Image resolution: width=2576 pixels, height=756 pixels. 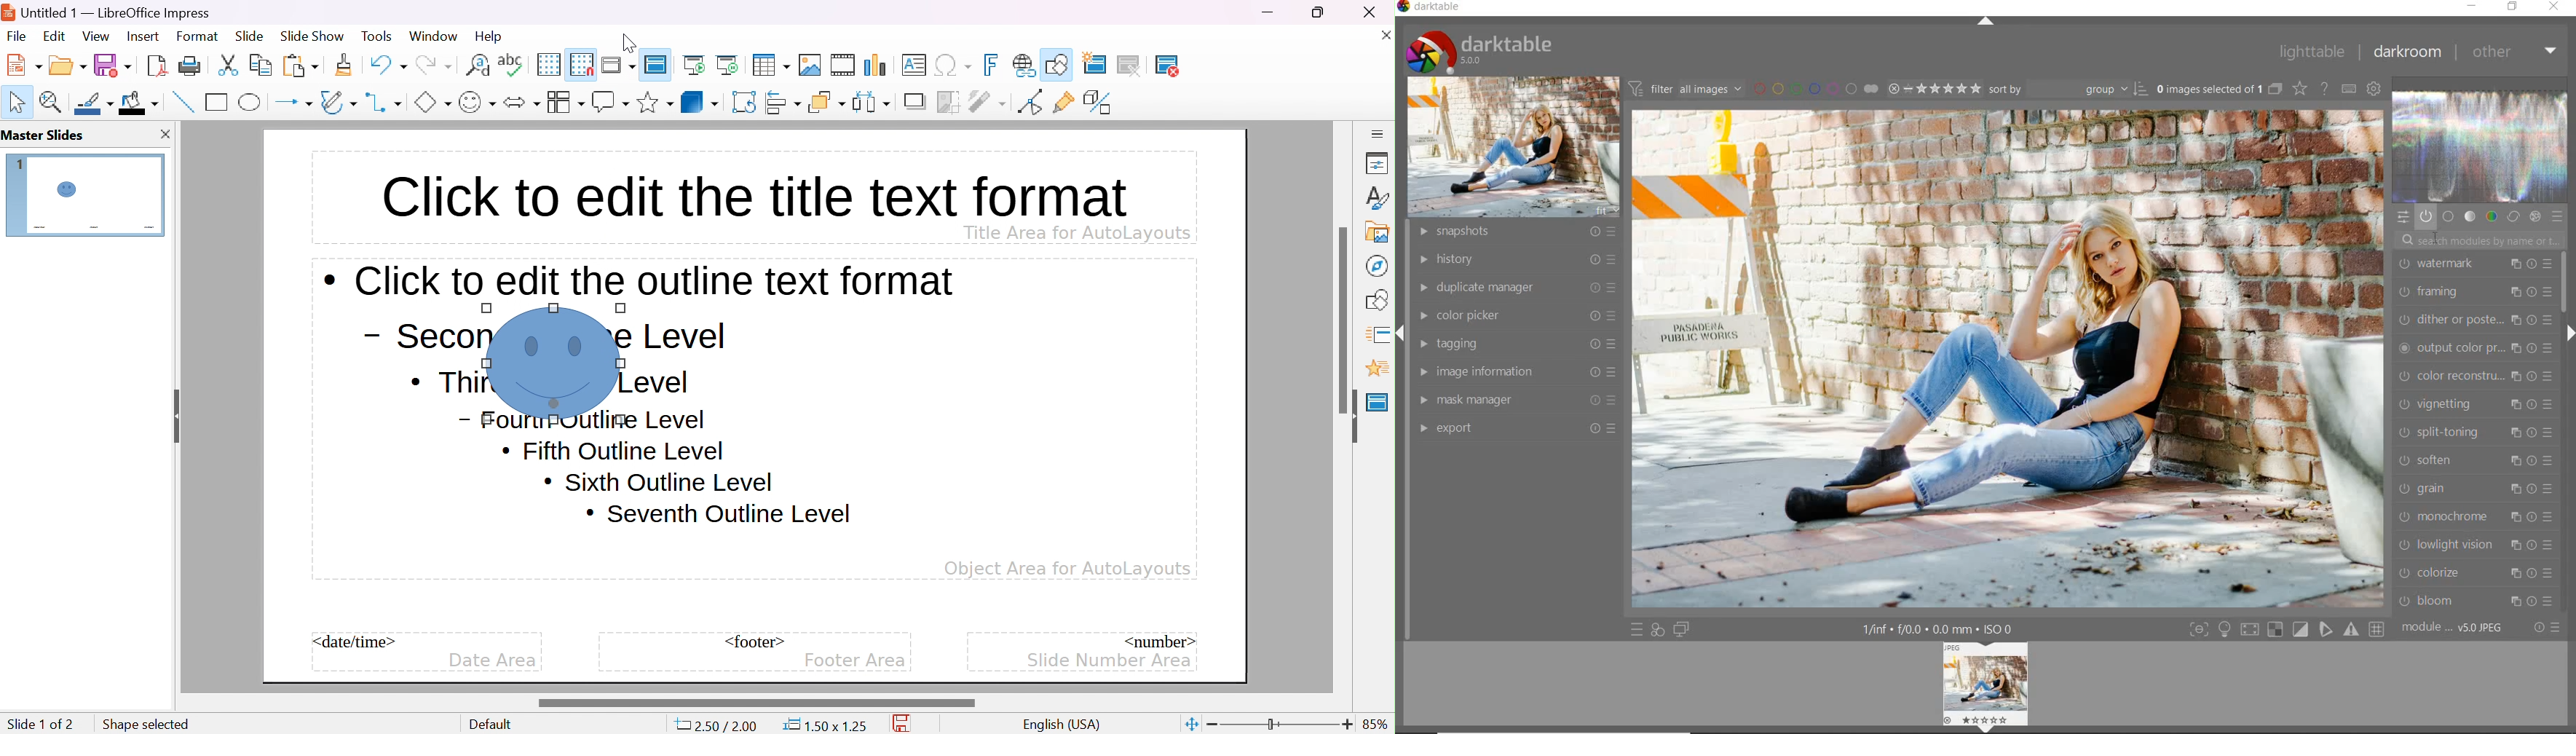 I want to click on click to edit the outline text format, so click(x=640, y=280).